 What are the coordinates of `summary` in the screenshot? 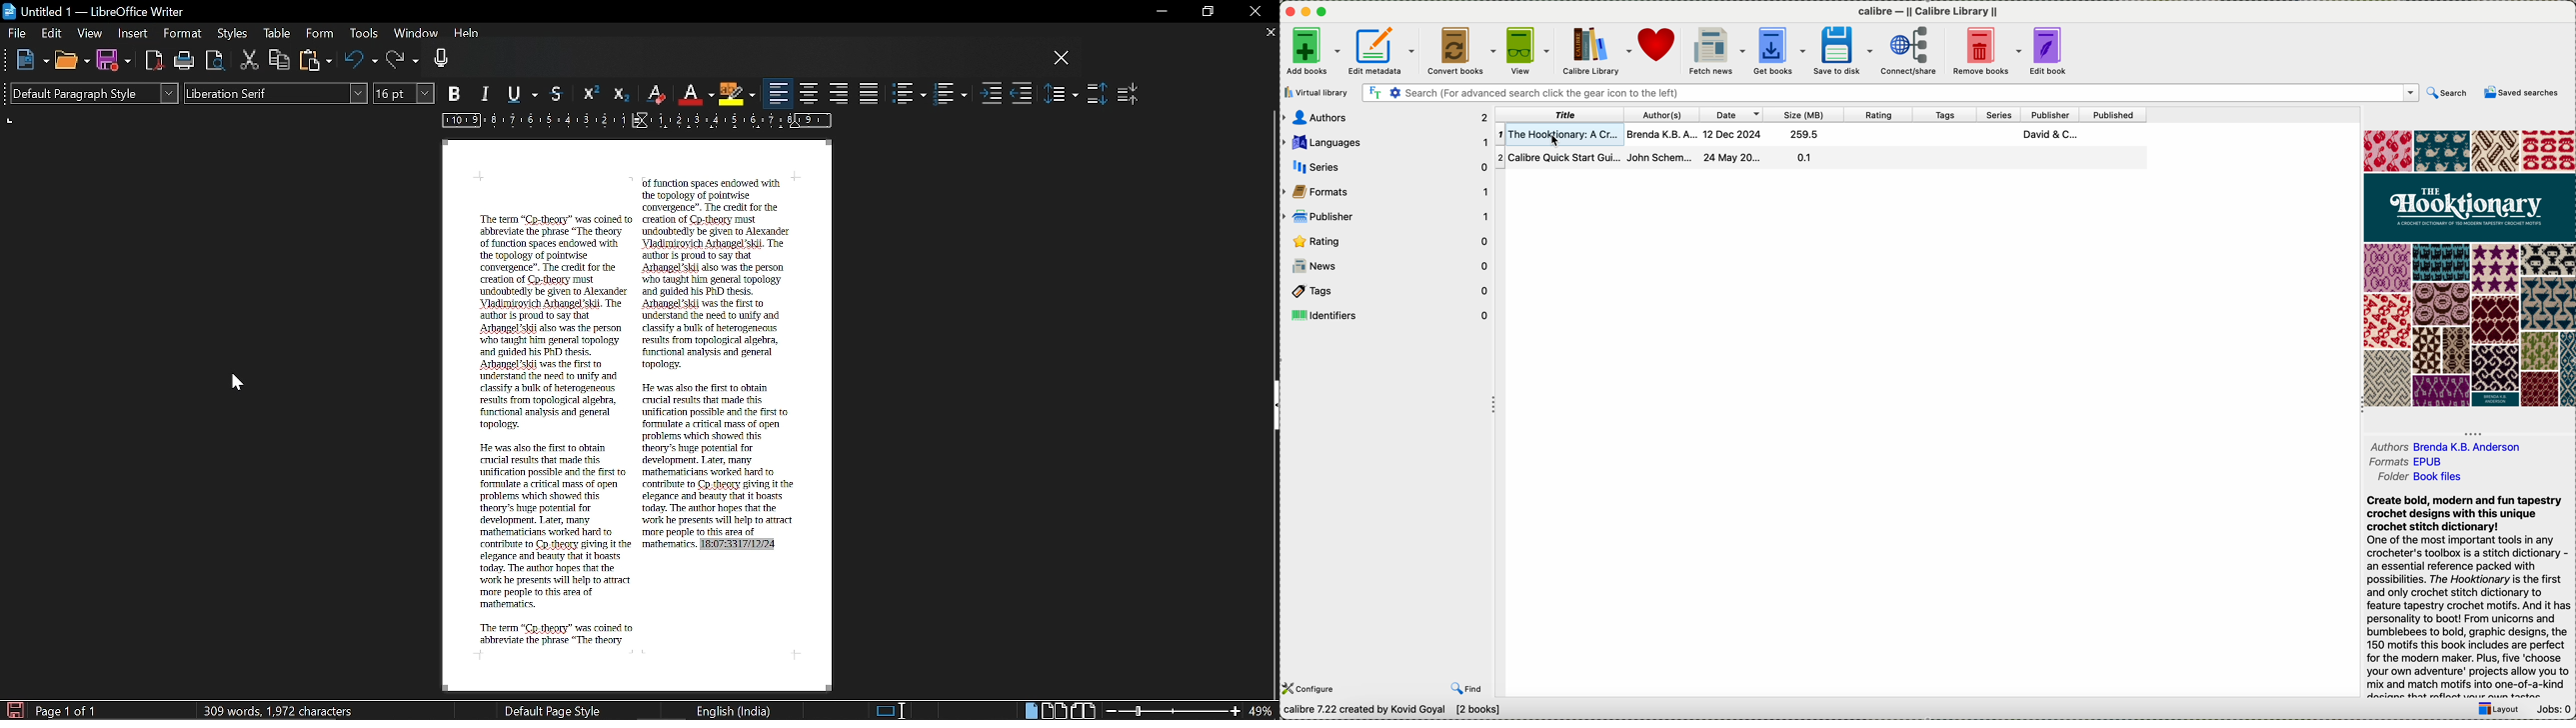 It's located at (2471, 596).